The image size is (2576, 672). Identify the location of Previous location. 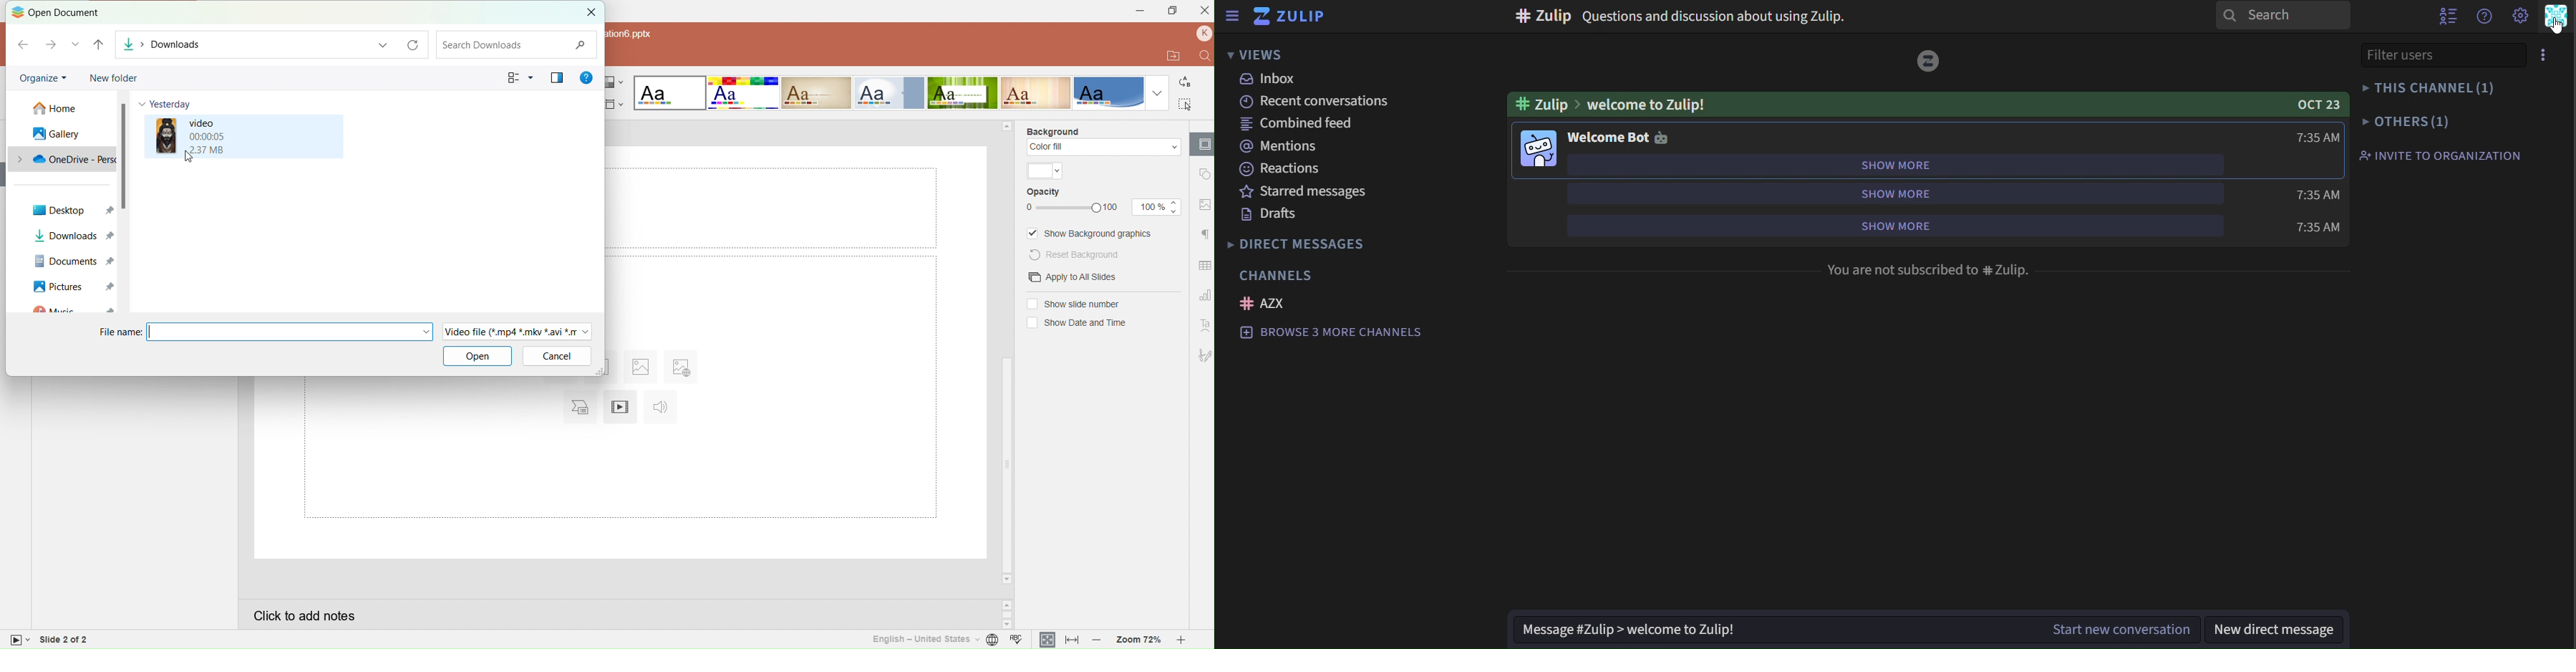
(378, 44).